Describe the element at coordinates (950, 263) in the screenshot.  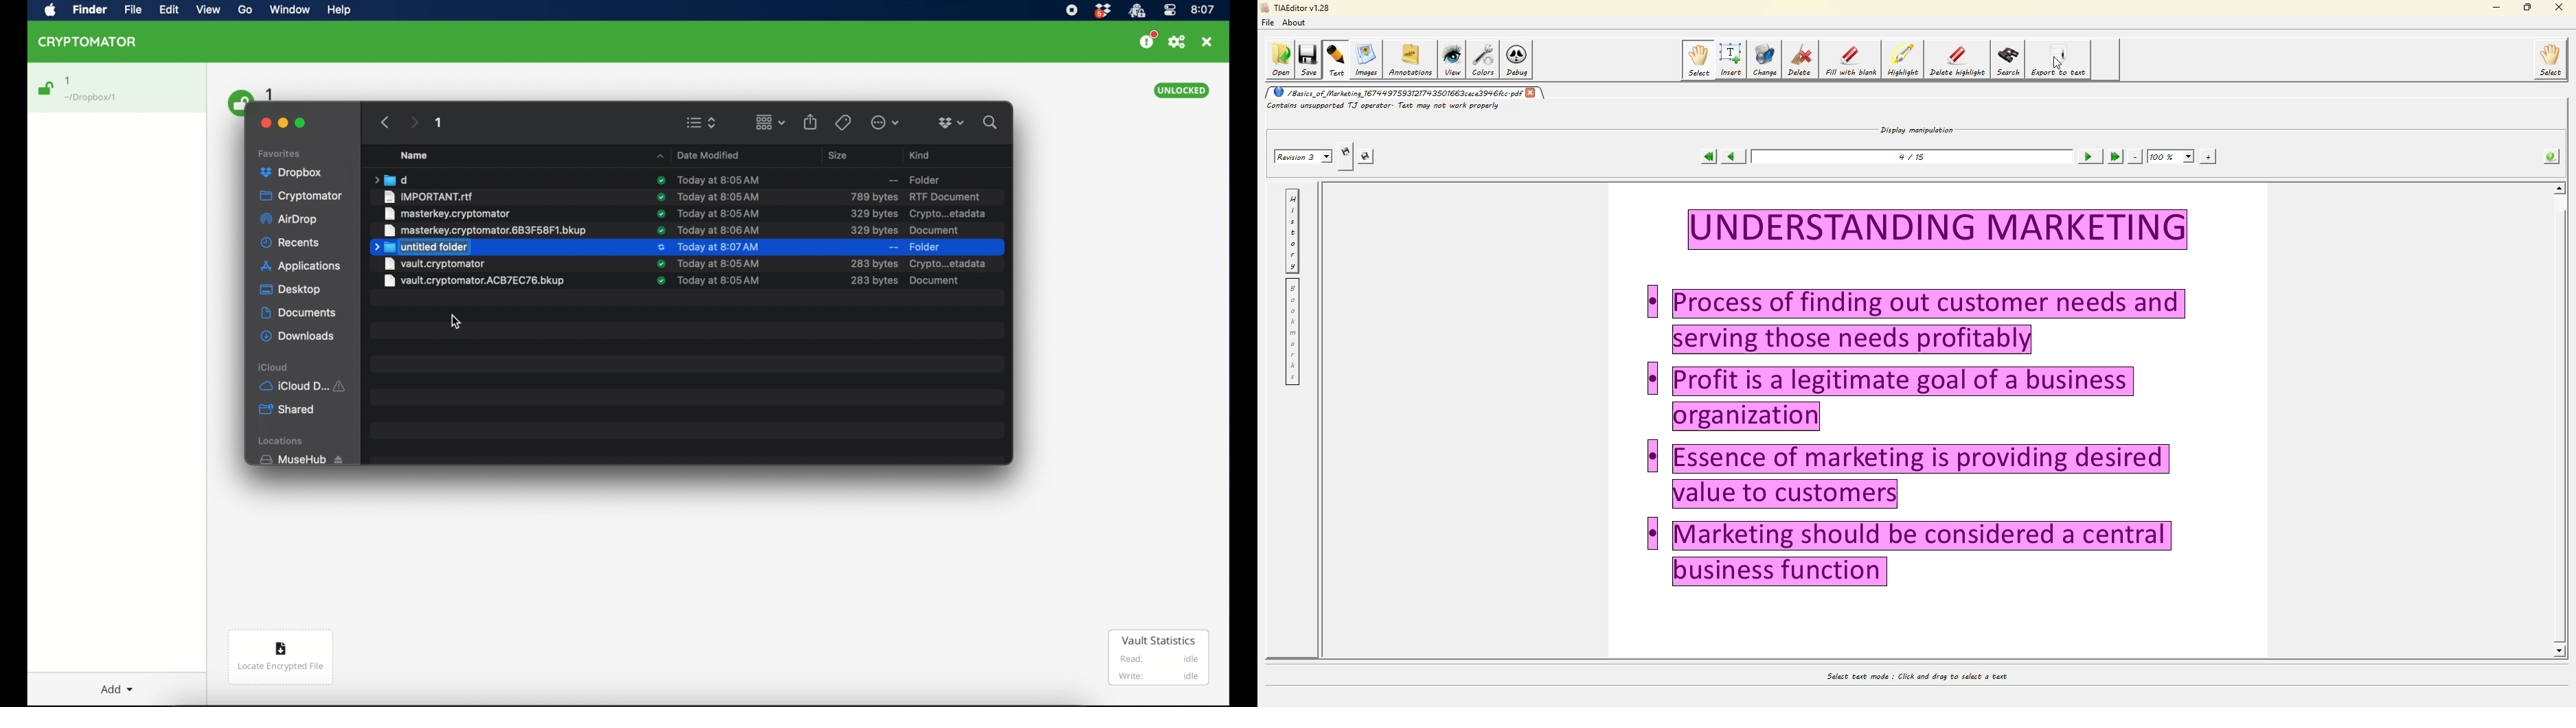
I see `document` at that location.